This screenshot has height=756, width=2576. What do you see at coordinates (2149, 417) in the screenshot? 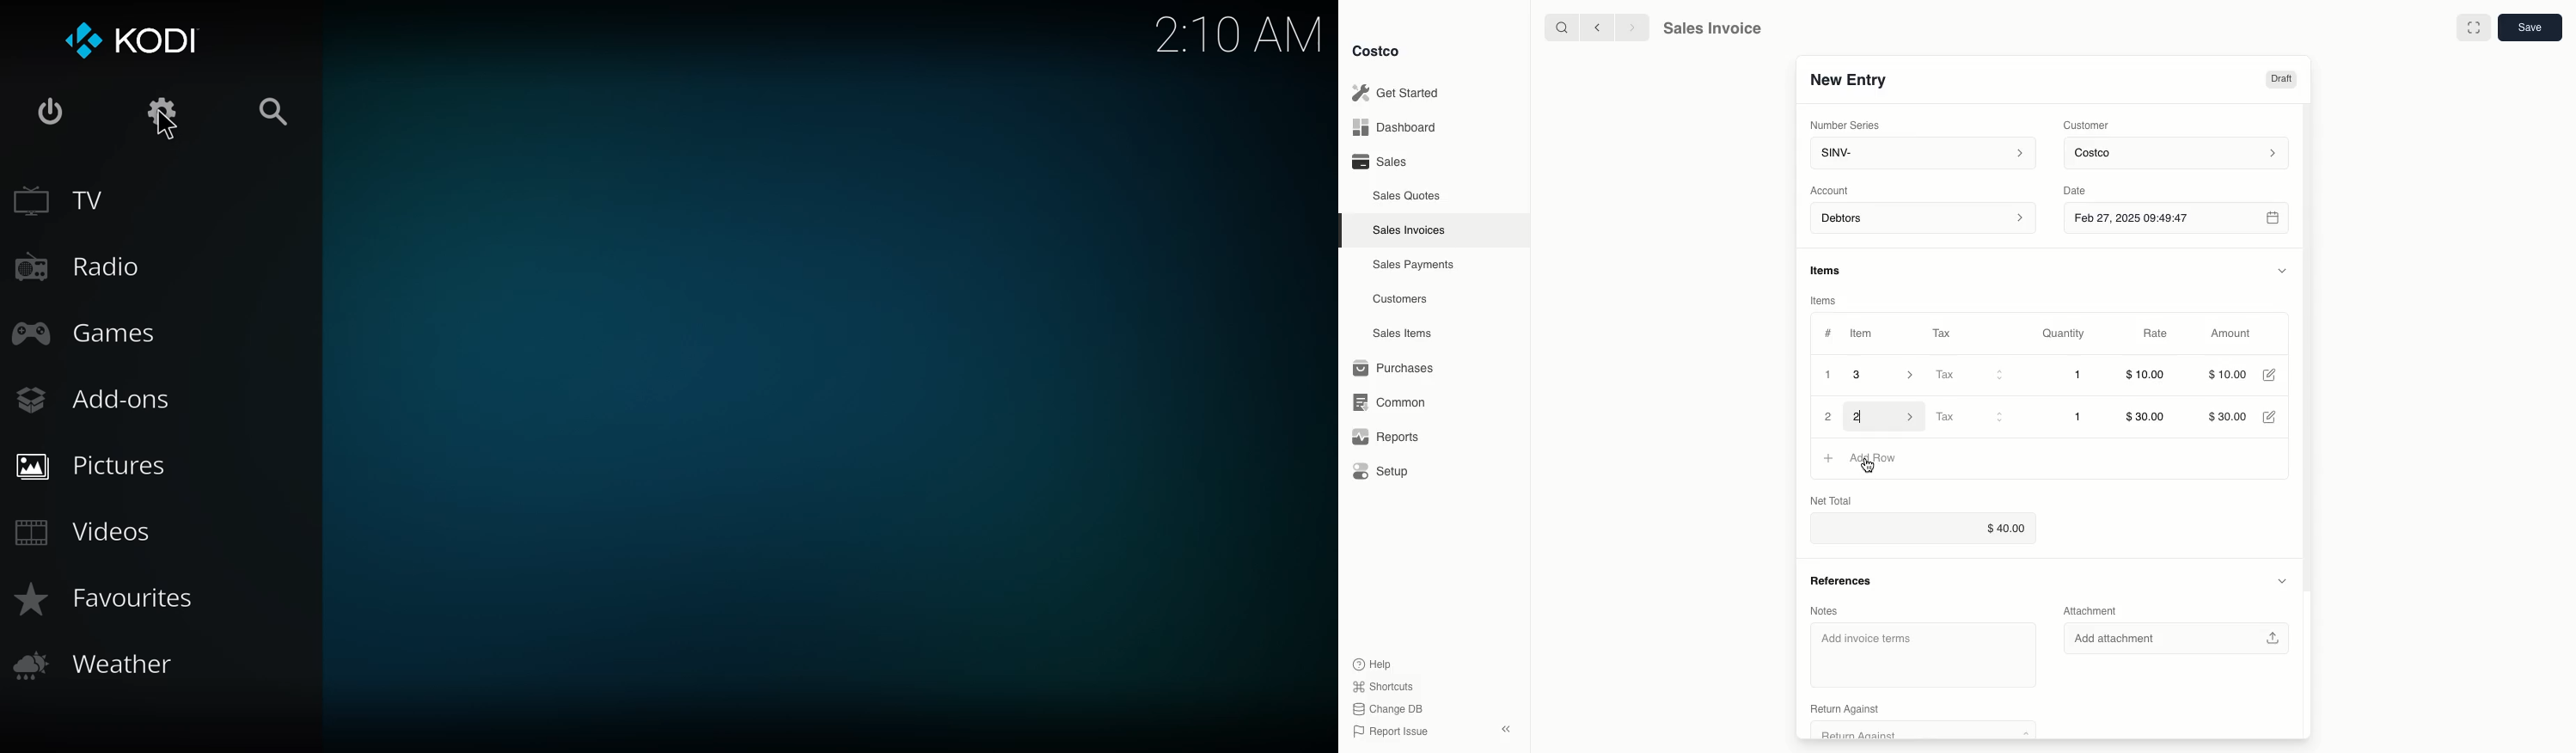
I see `$30.00` at bounding box center [2149, 417].